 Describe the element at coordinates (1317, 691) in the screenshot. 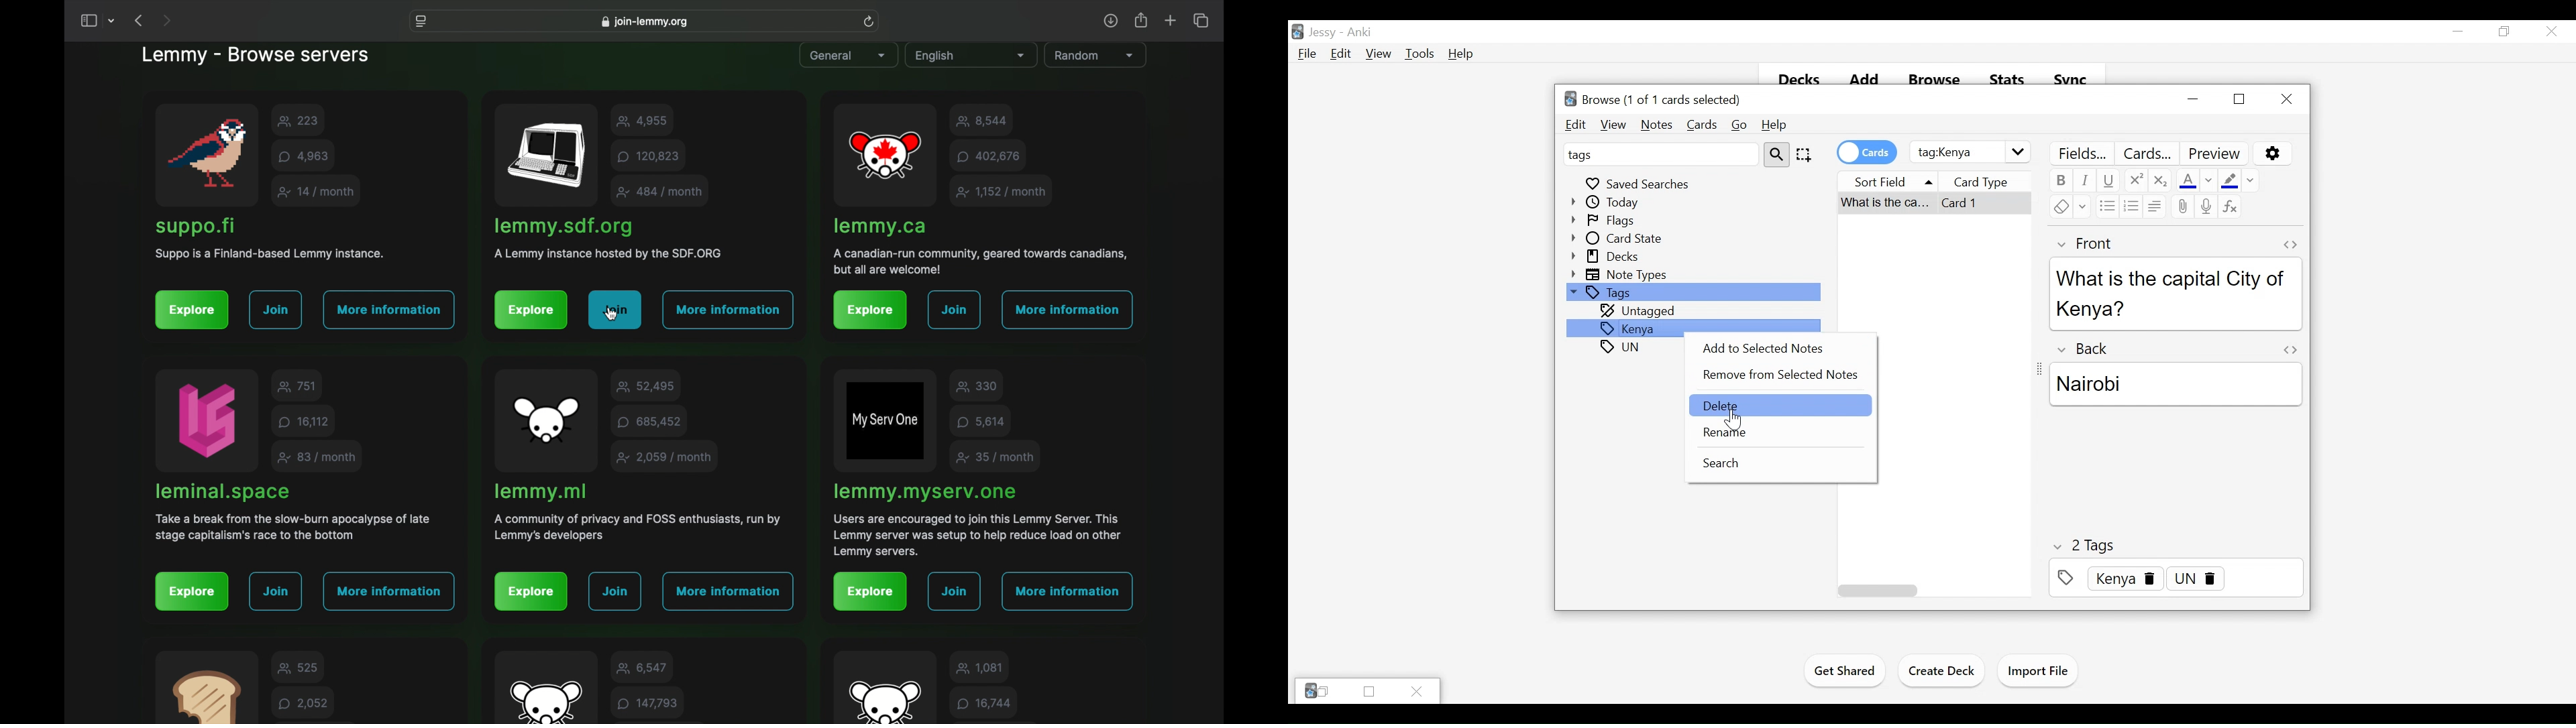

I see `Anki Restore tabs` at that location.